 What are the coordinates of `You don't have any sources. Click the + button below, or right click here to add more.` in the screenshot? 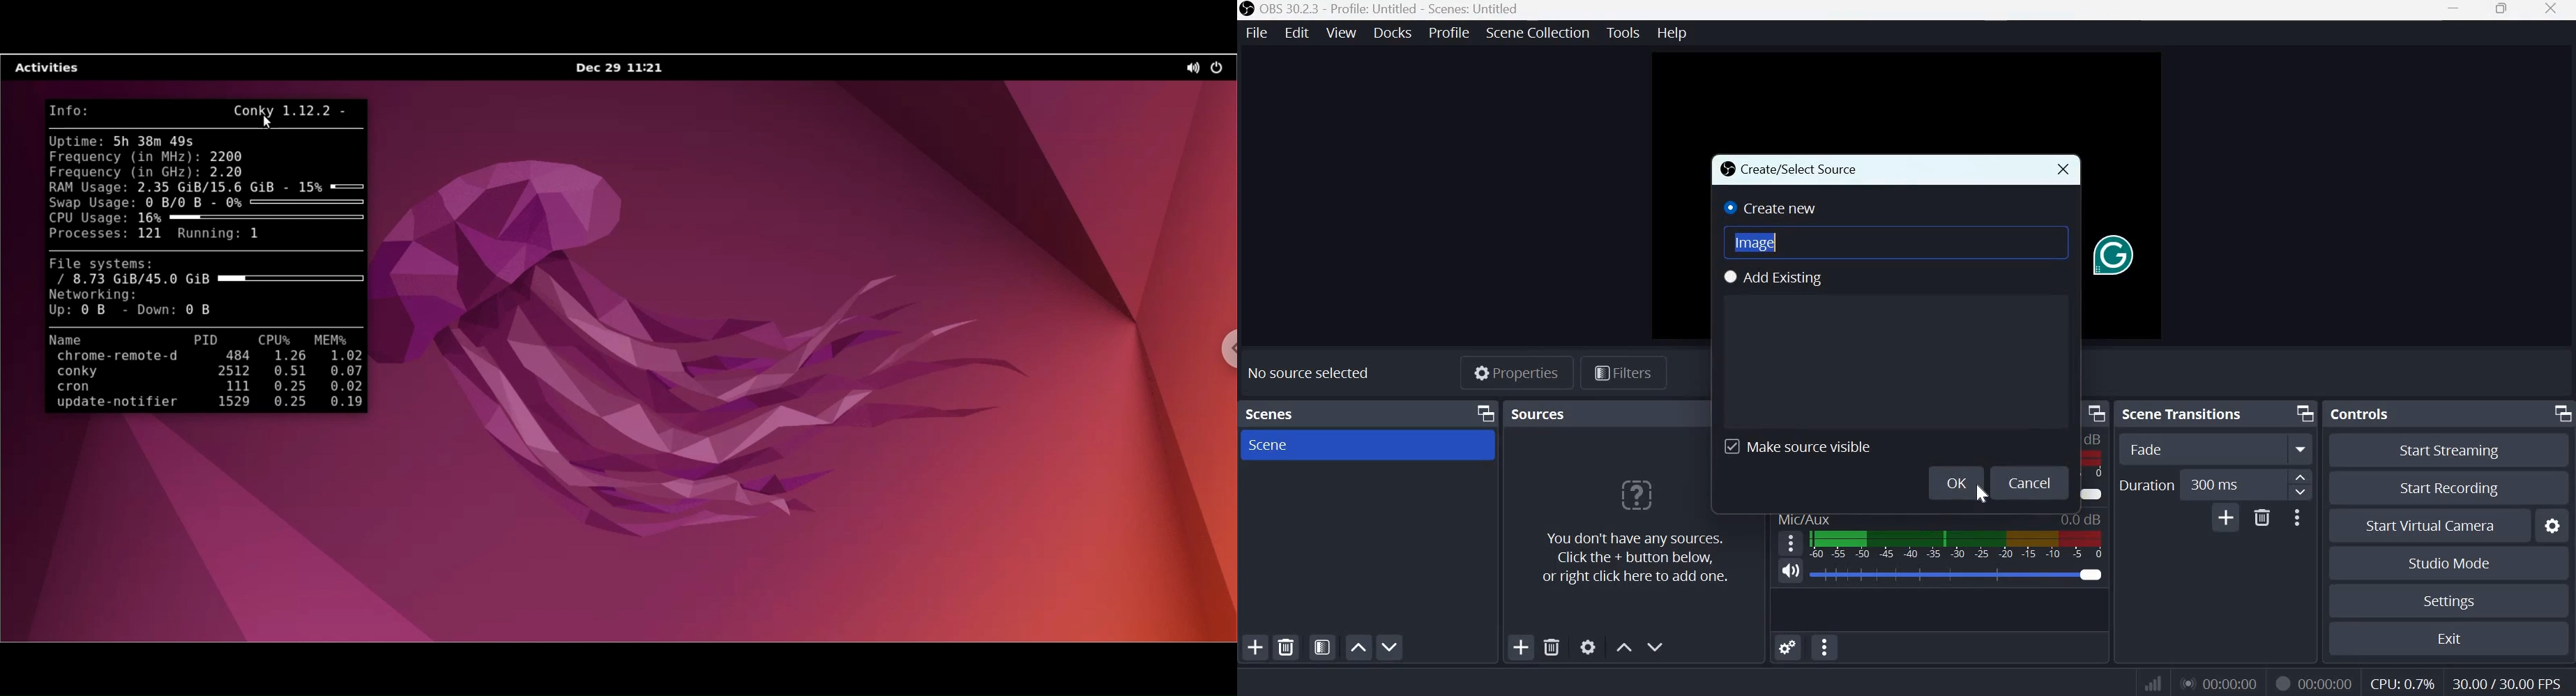 It's located at (1635, 525).